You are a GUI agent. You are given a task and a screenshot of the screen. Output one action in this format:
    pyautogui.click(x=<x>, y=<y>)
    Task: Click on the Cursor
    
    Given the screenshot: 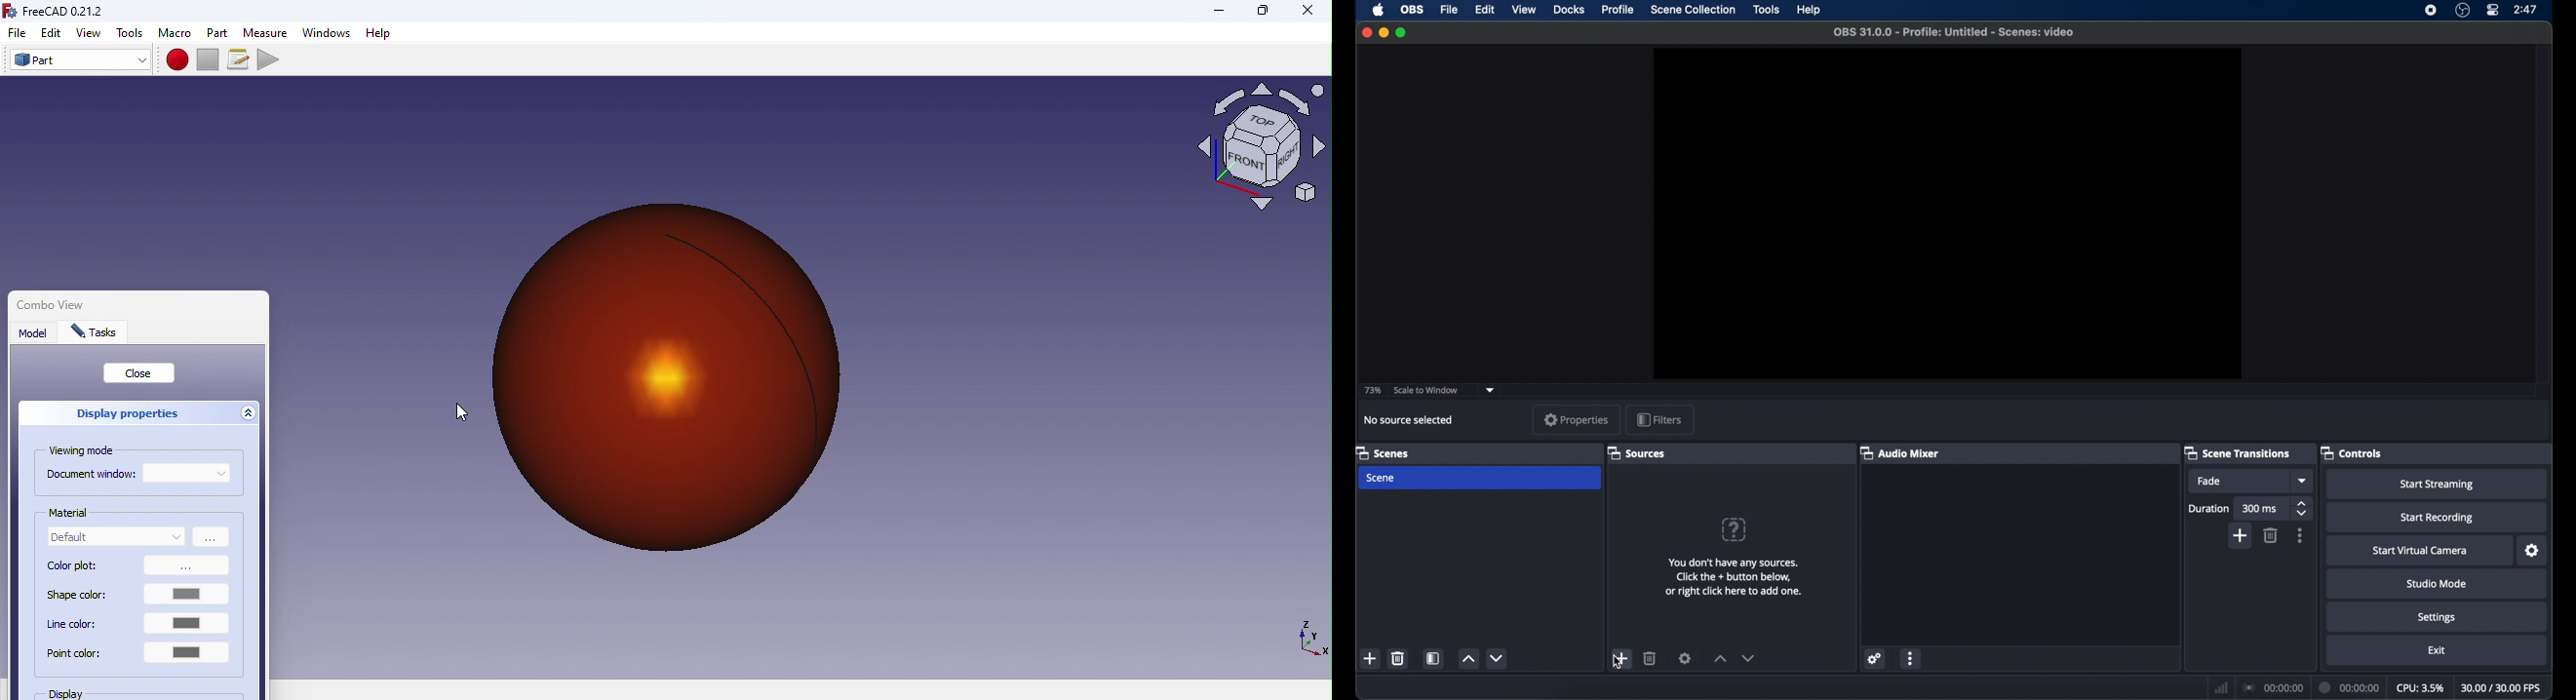 What is the action you would take?
    pyautogui.click(x=1616, y=668)
    